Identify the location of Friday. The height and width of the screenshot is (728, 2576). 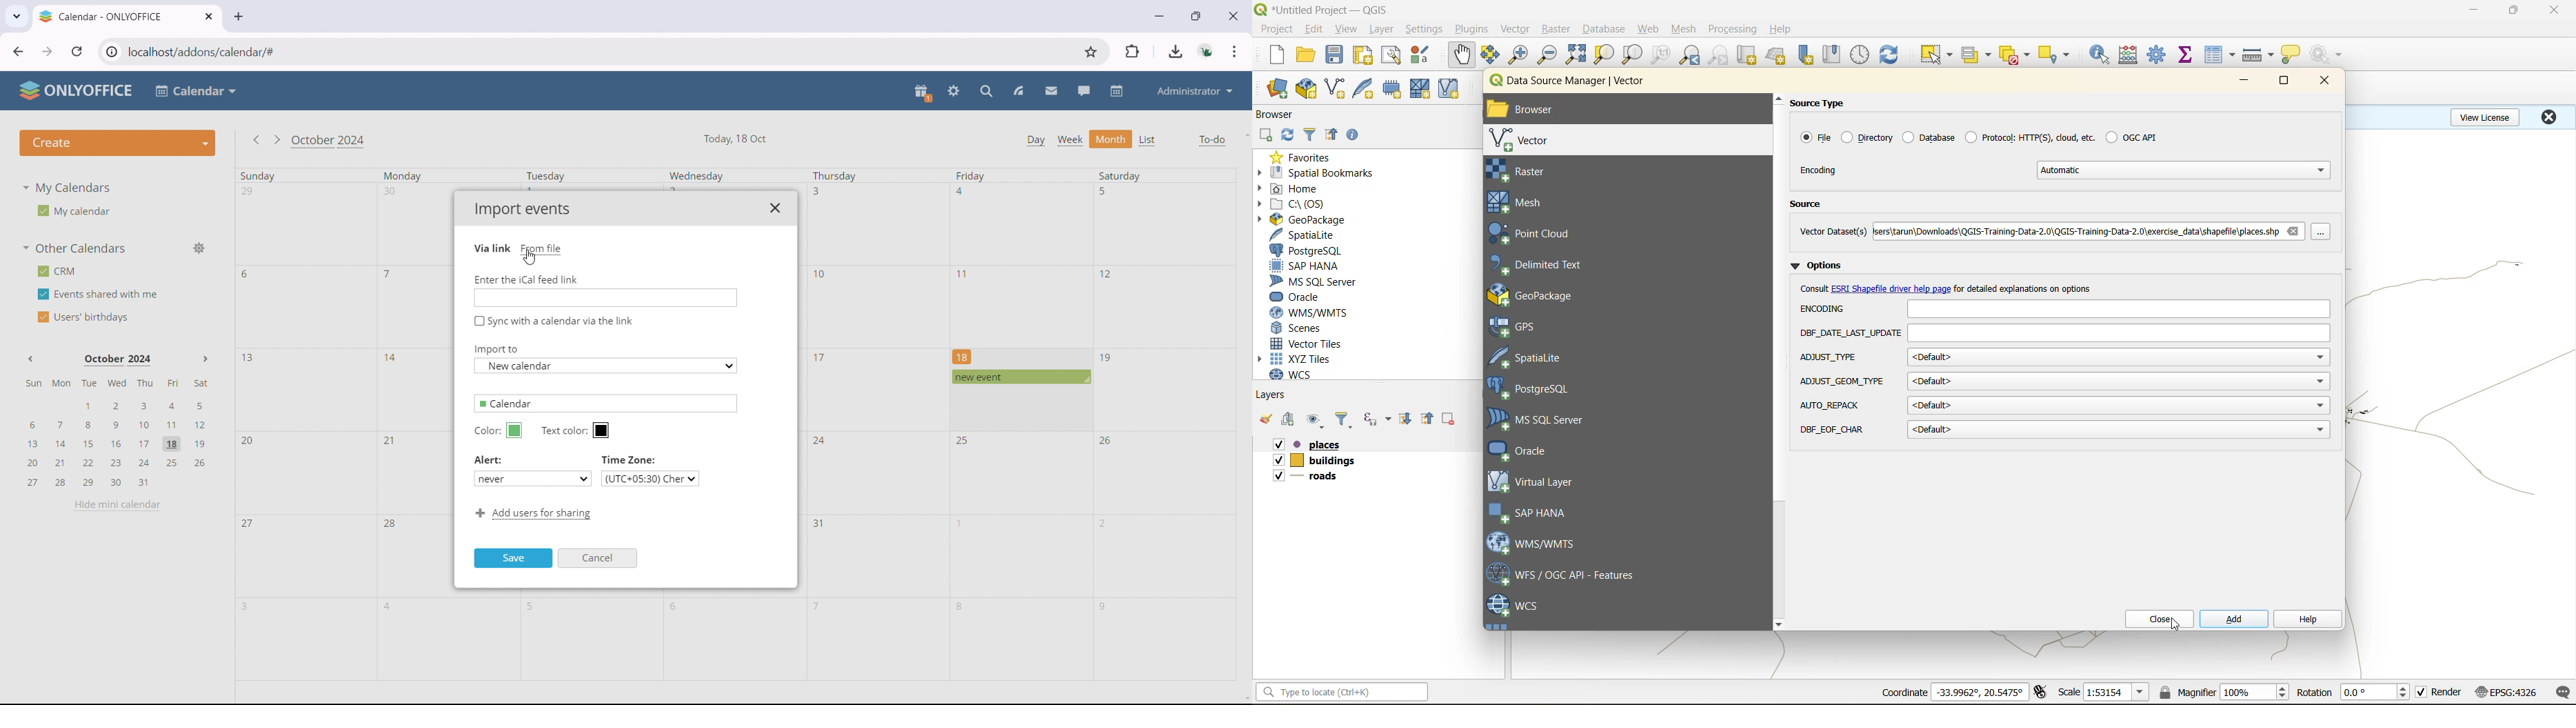
(972, 176).